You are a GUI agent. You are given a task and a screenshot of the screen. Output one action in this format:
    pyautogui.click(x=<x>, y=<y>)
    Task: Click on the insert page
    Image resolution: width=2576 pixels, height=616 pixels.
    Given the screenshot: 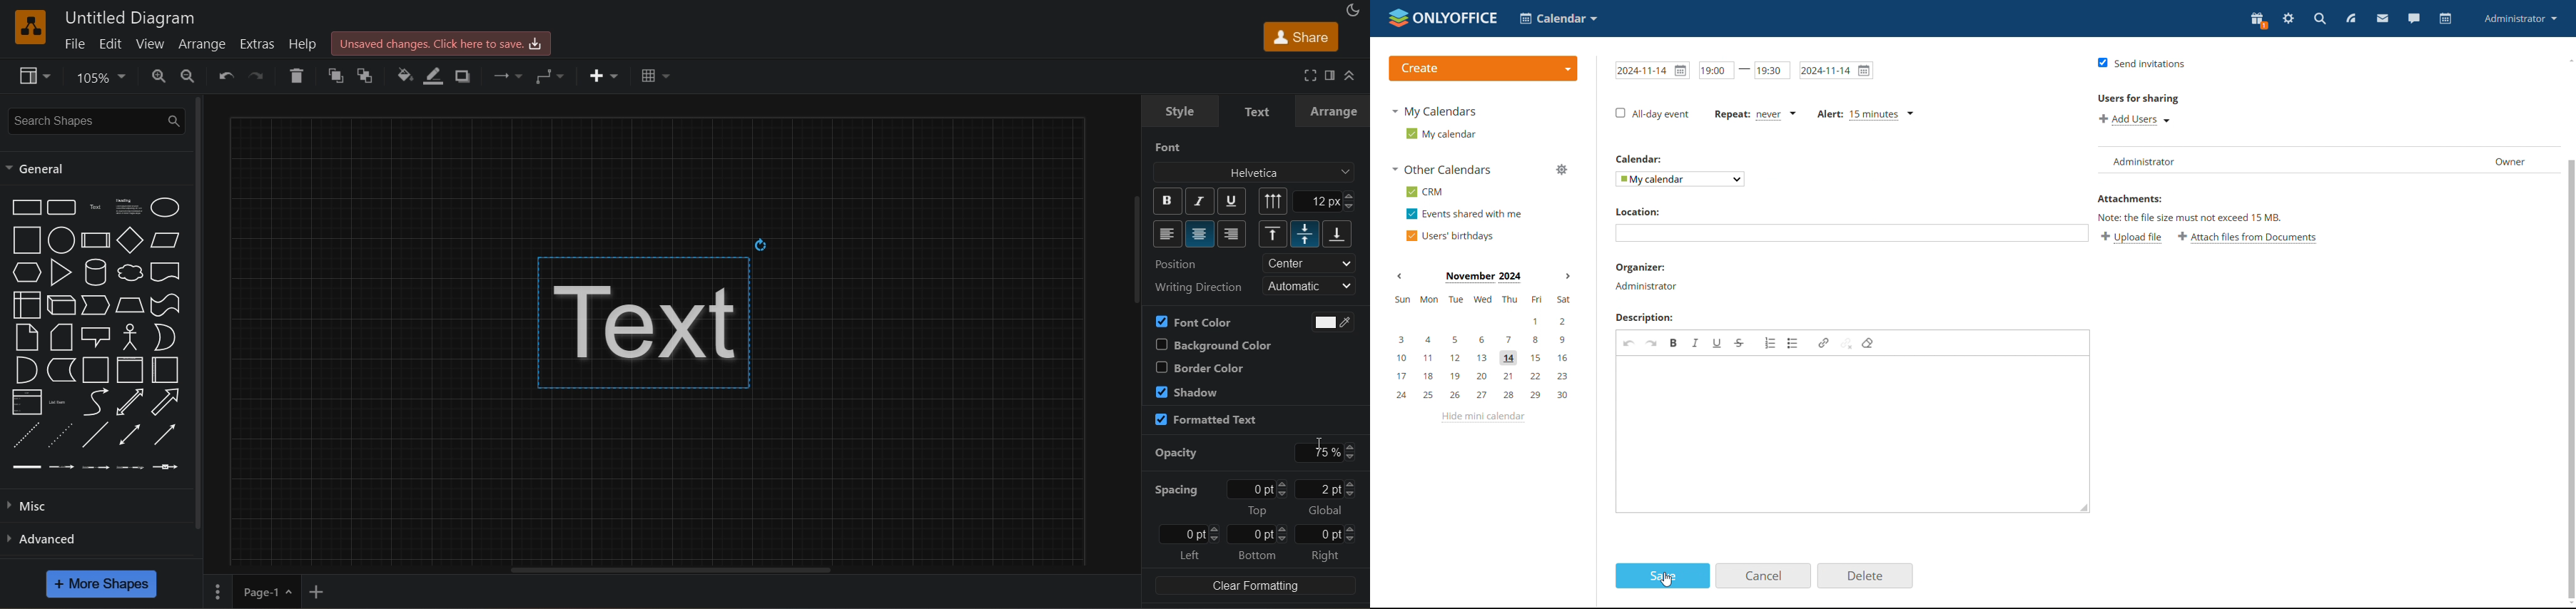 What is the action you would take?
    pyautogui.click(x=316, y=592)
    